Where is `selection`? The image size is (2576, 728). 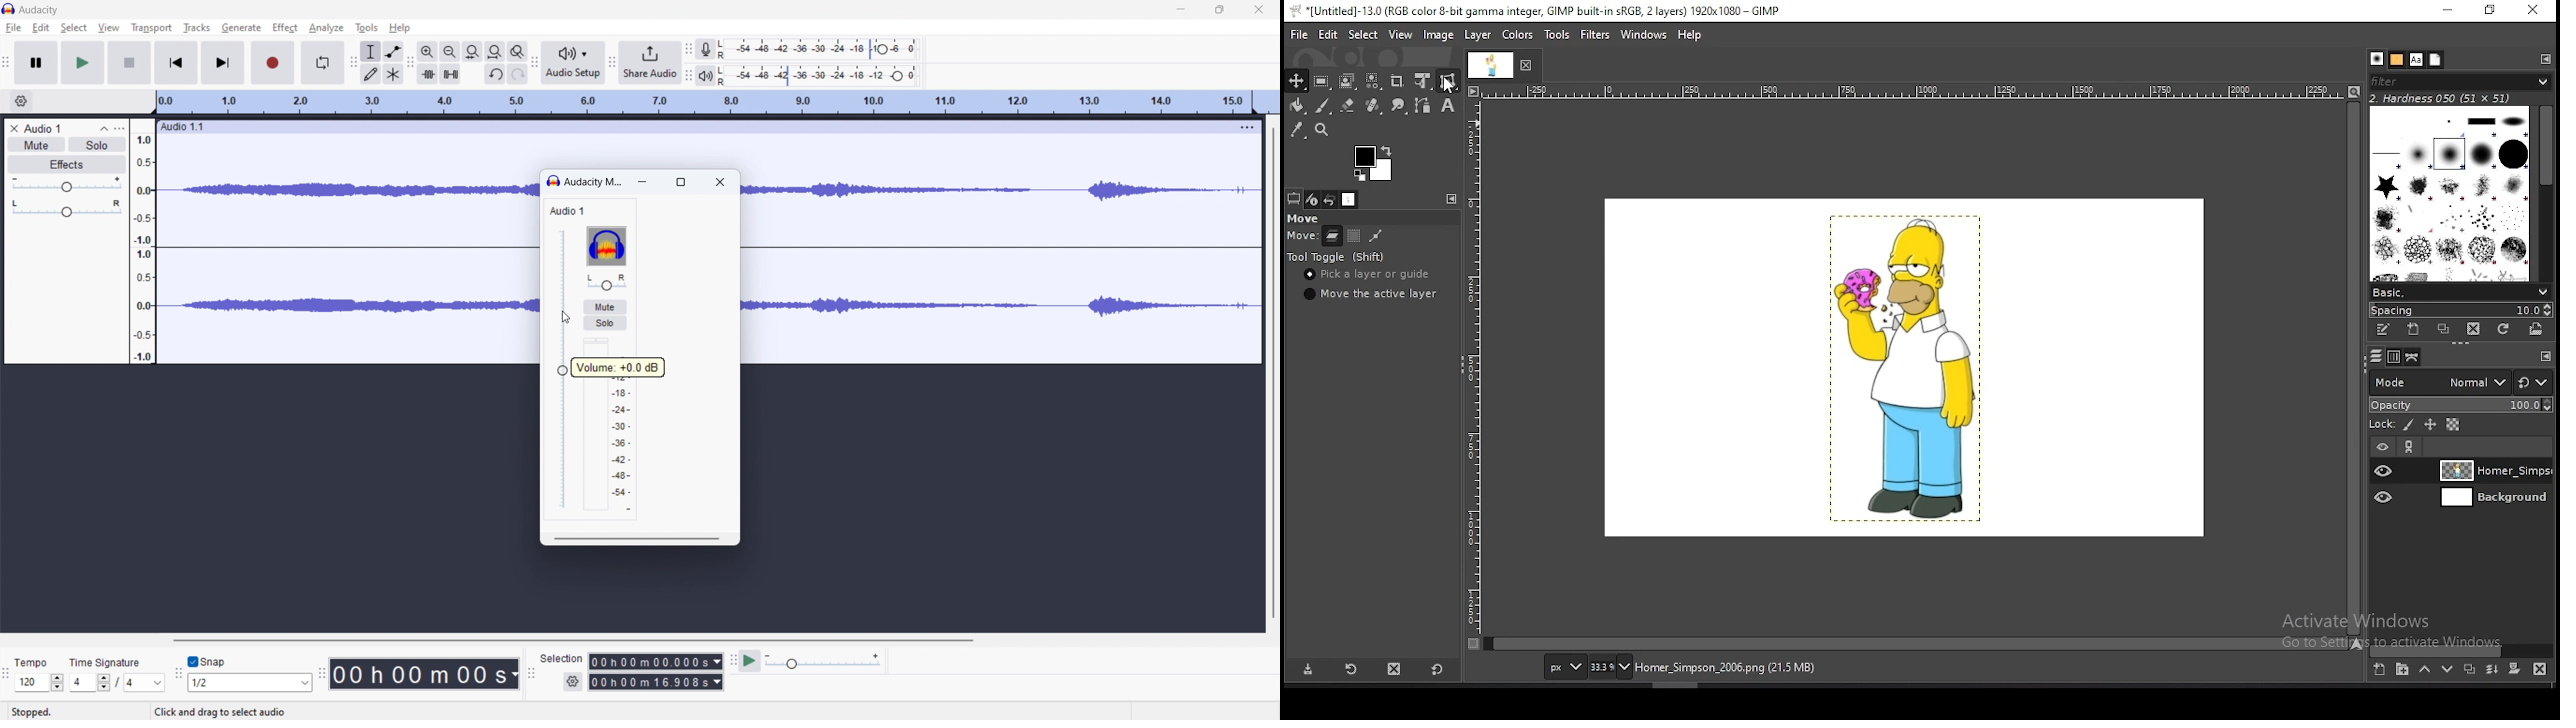
selection is located at coordinates (561, 661).